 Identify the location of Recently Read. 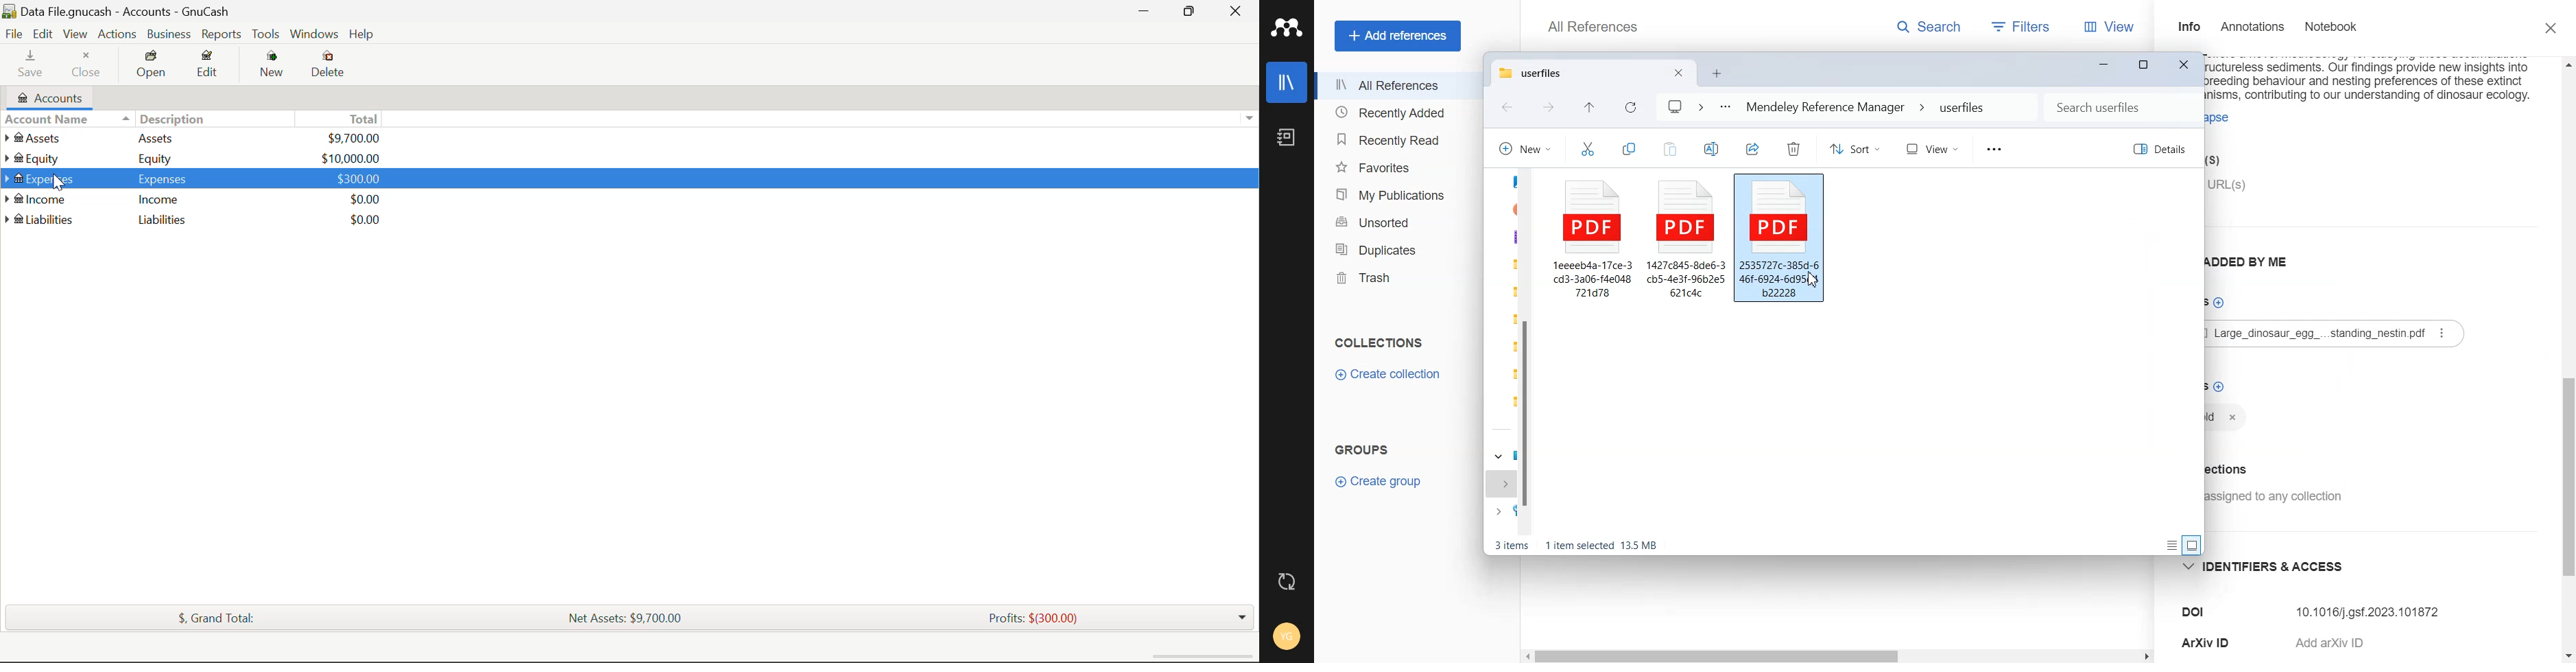
(1399, 137).